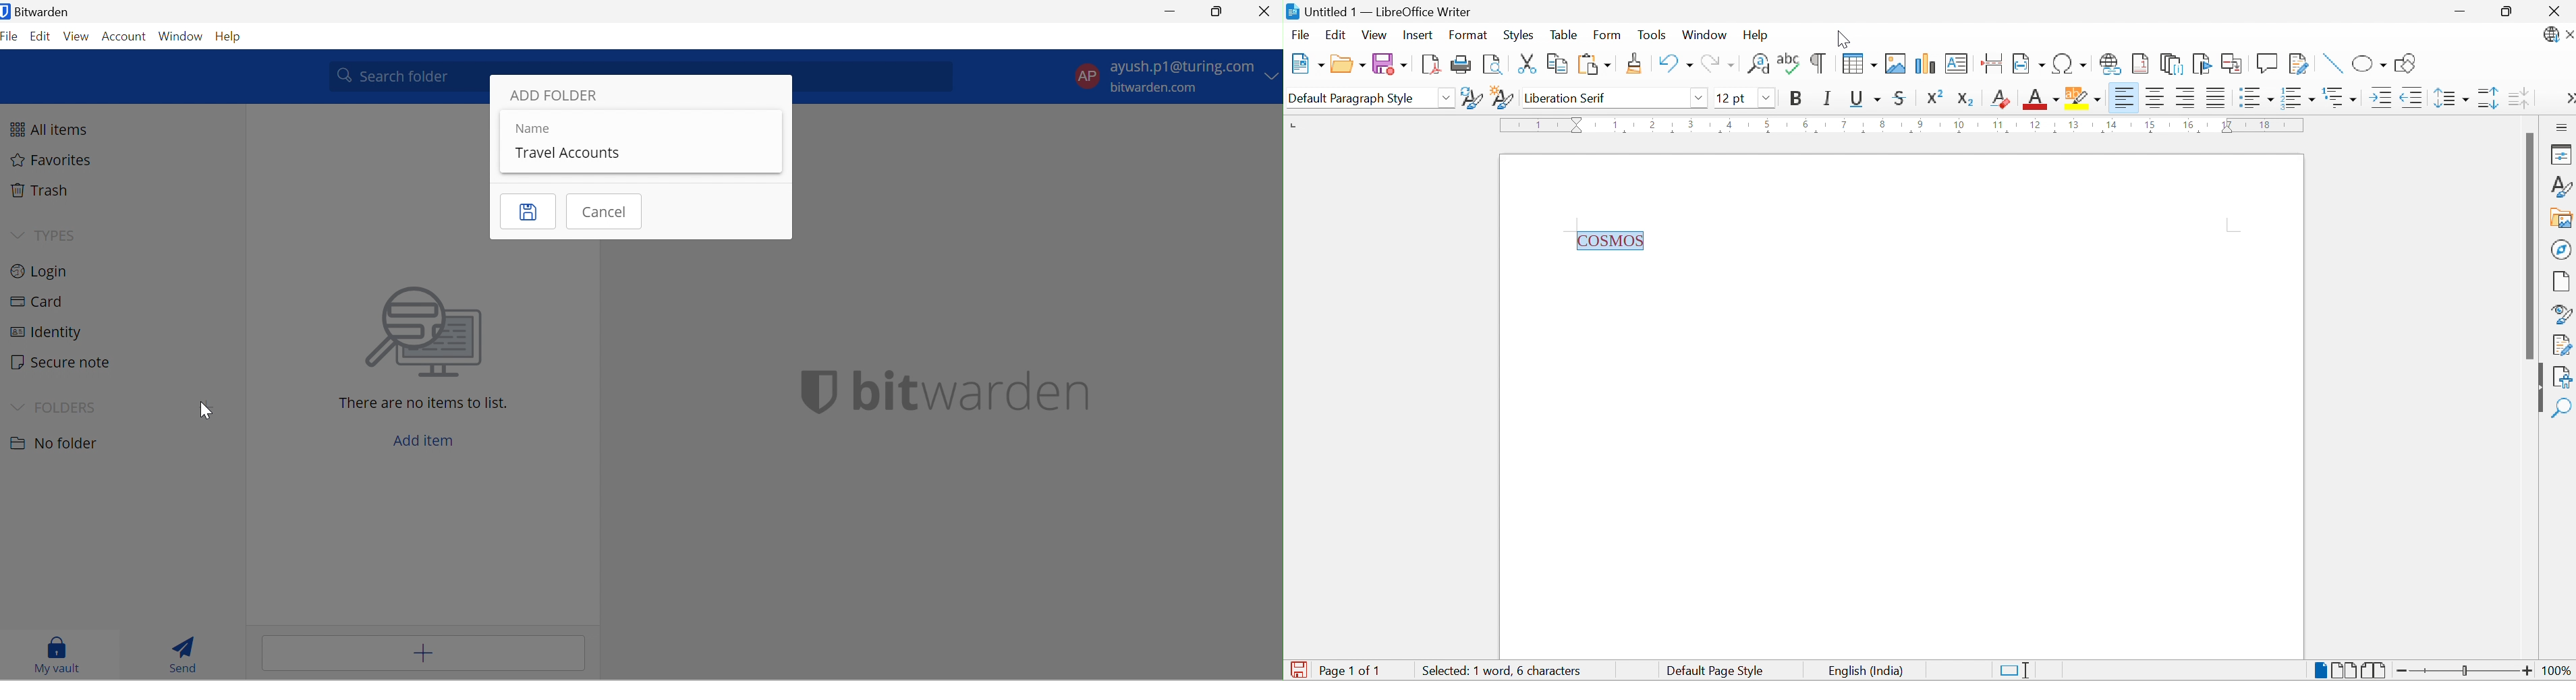  Describe the element at coordinates (2487, 99) in the screenshot. I see `Increase Paragraph Spacing` at that location.